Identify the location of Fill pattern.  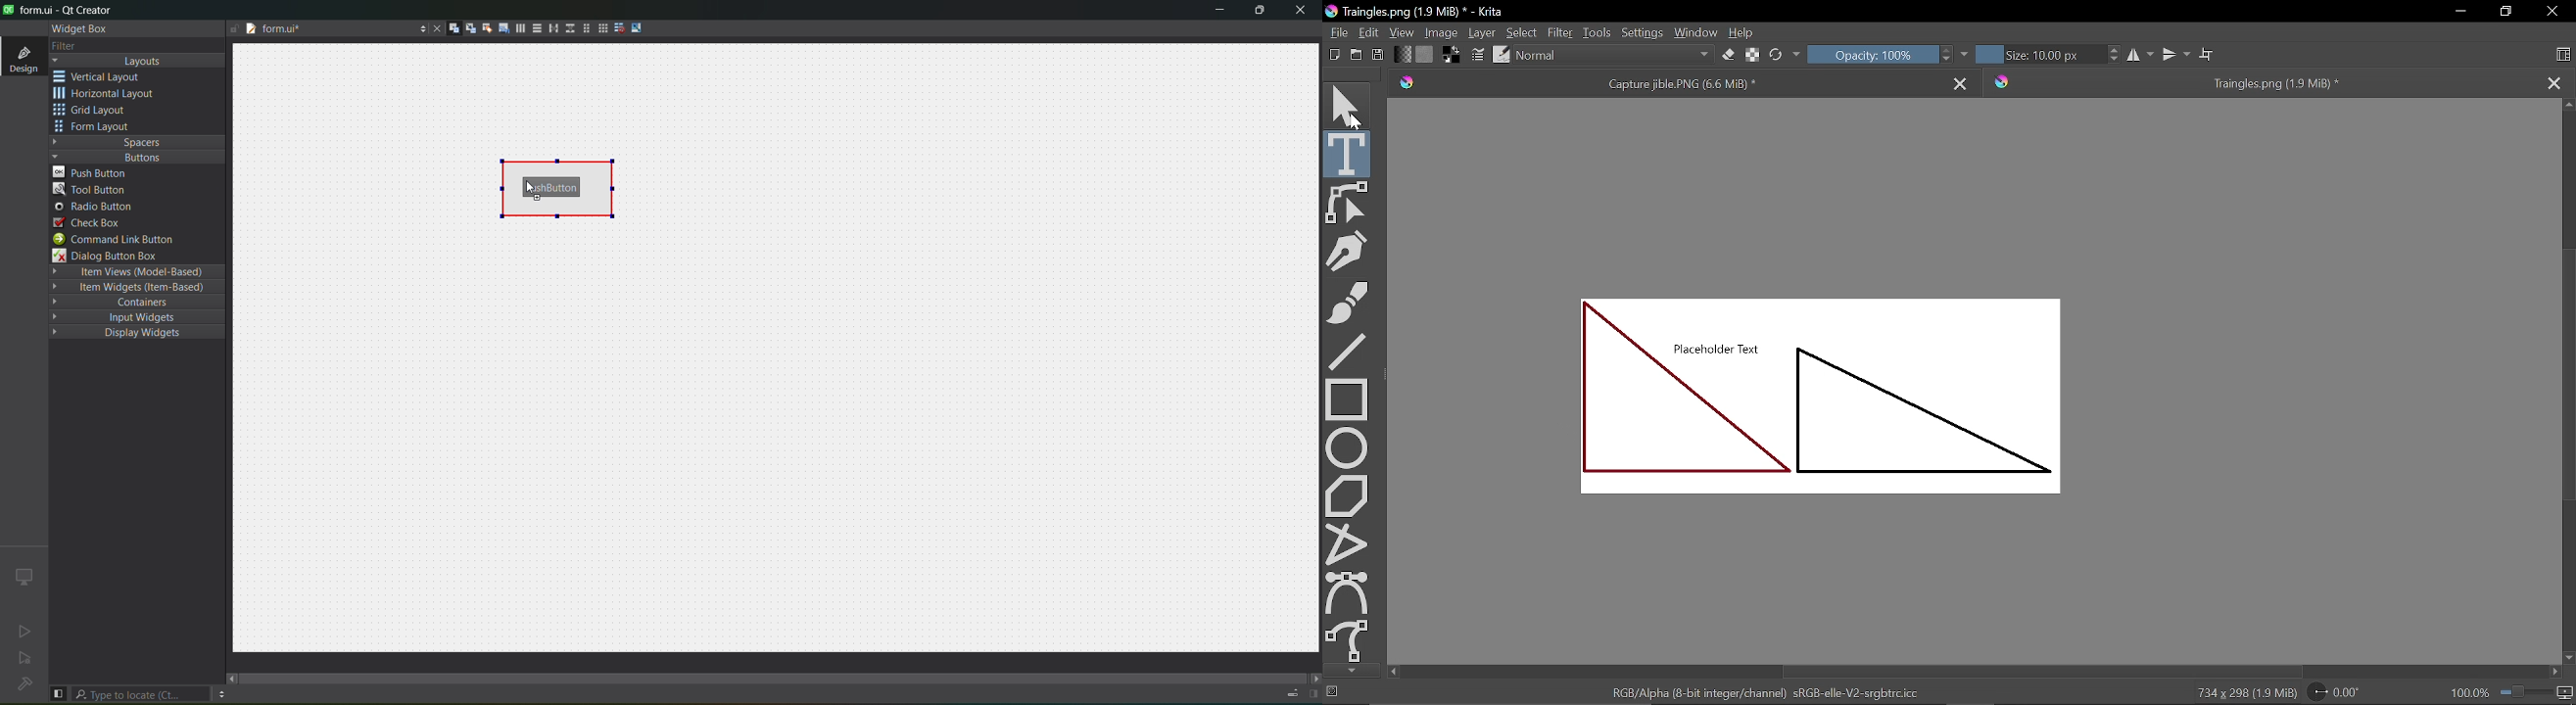
(1425, 54).